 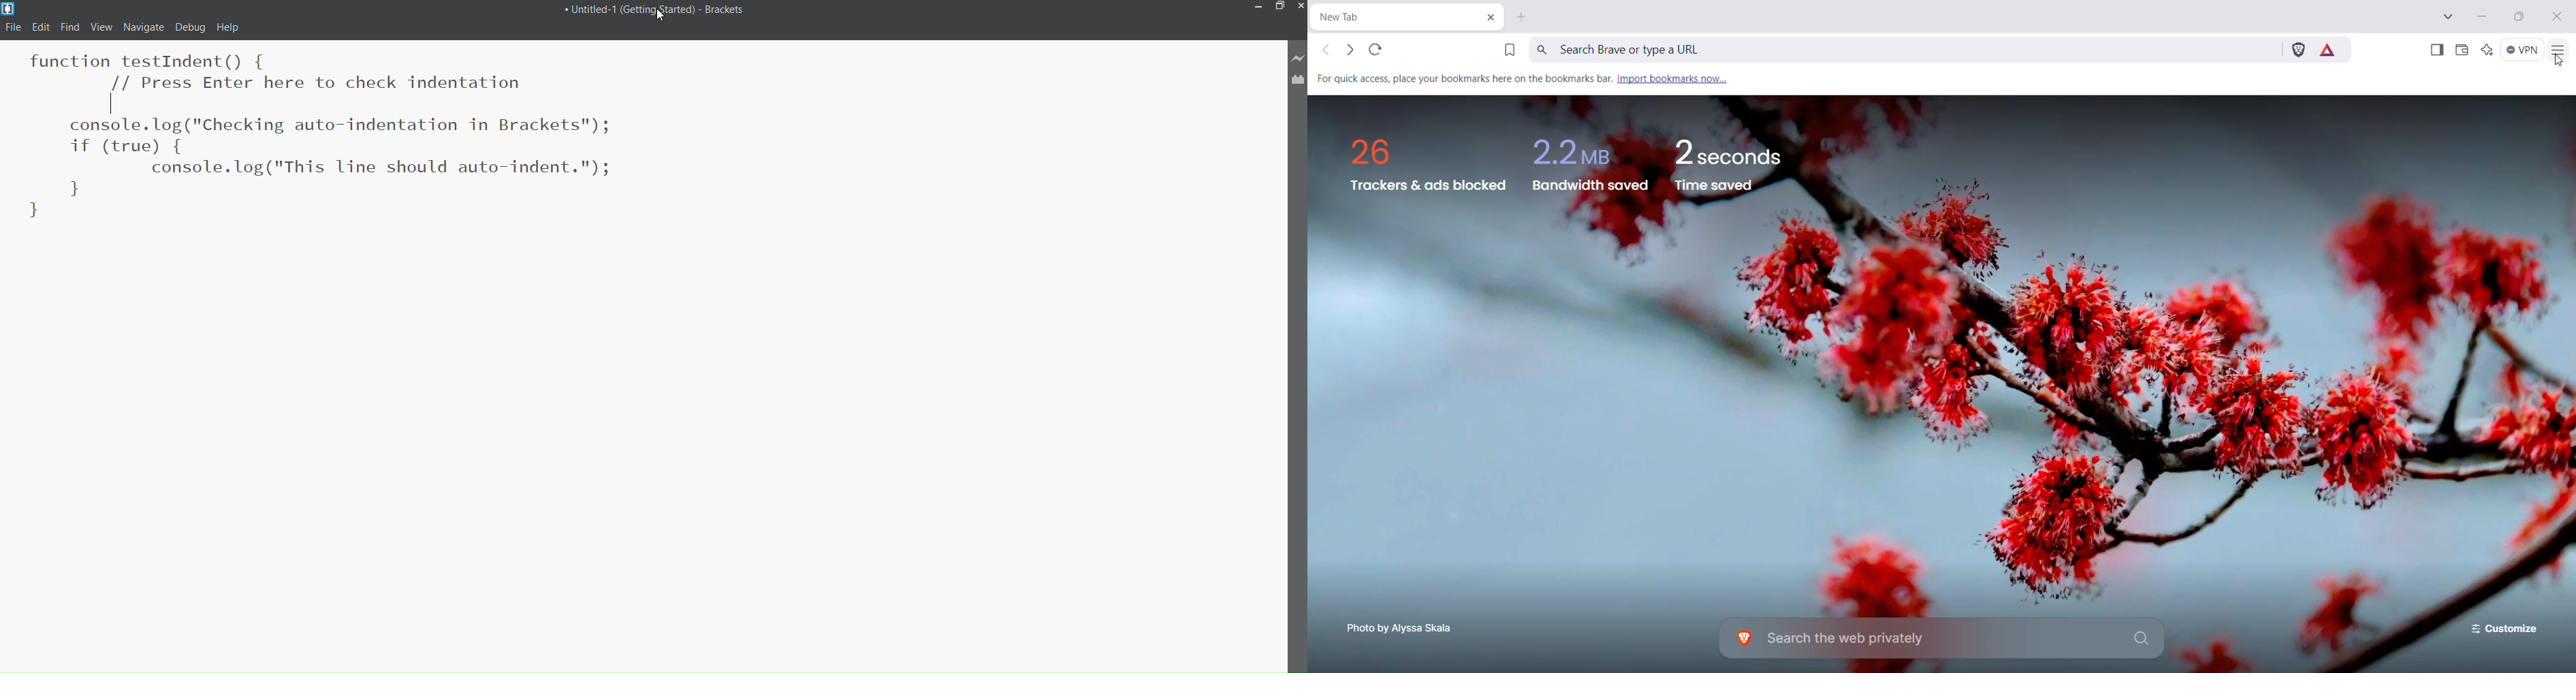 I want to click on Close, so click(x=1302, y=6).